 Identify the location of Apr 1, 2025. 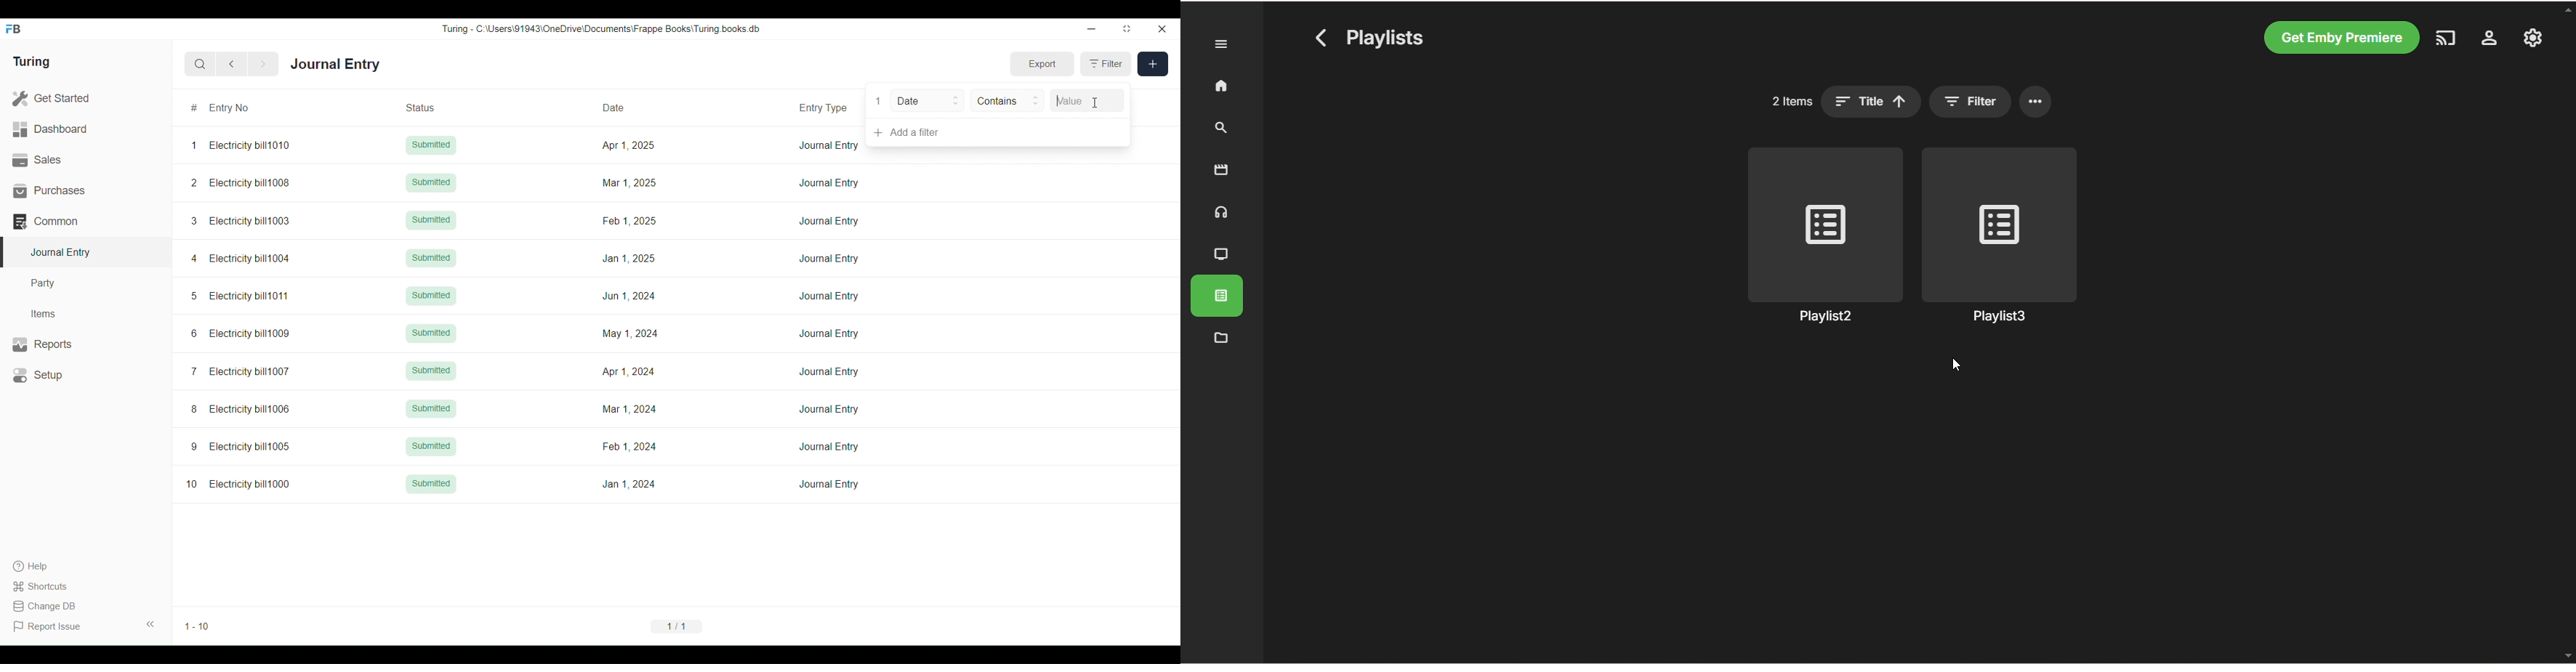
(628, 144).